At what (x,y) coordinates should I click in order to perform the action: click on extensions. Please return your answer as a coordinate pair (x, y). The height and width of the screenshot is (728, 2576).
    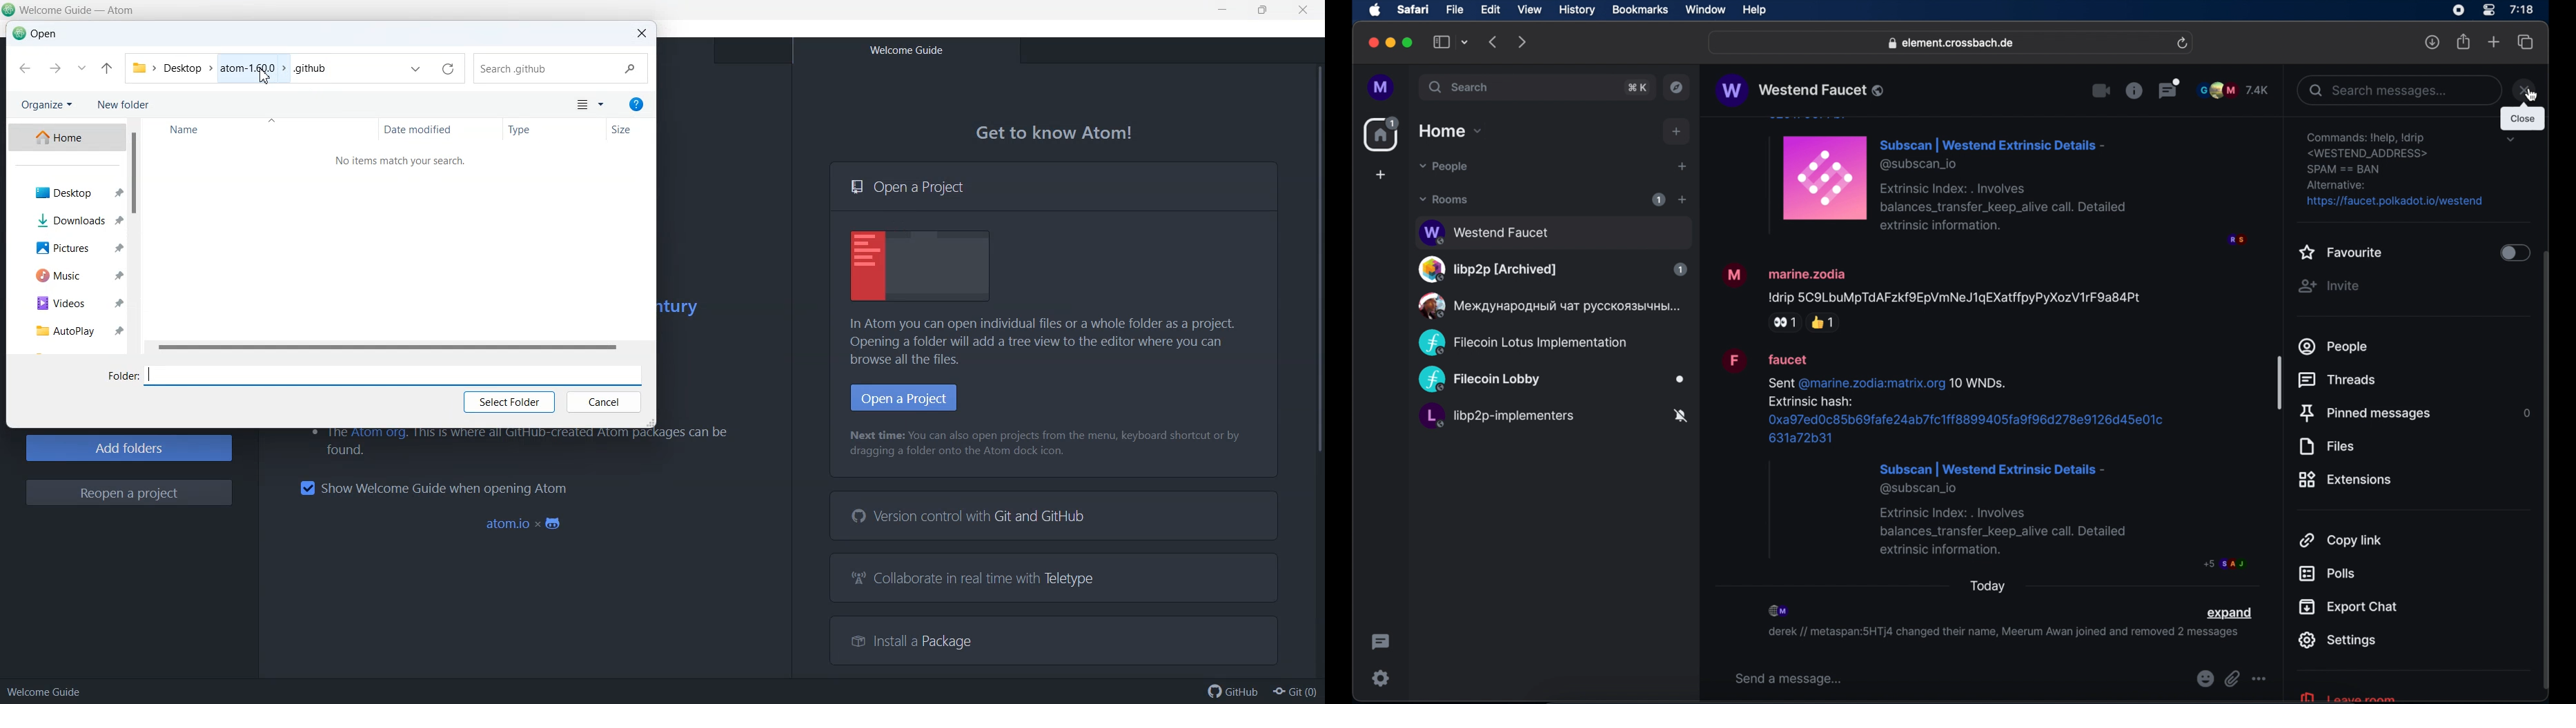
    Looking at the image, I should click on (2346, 480).